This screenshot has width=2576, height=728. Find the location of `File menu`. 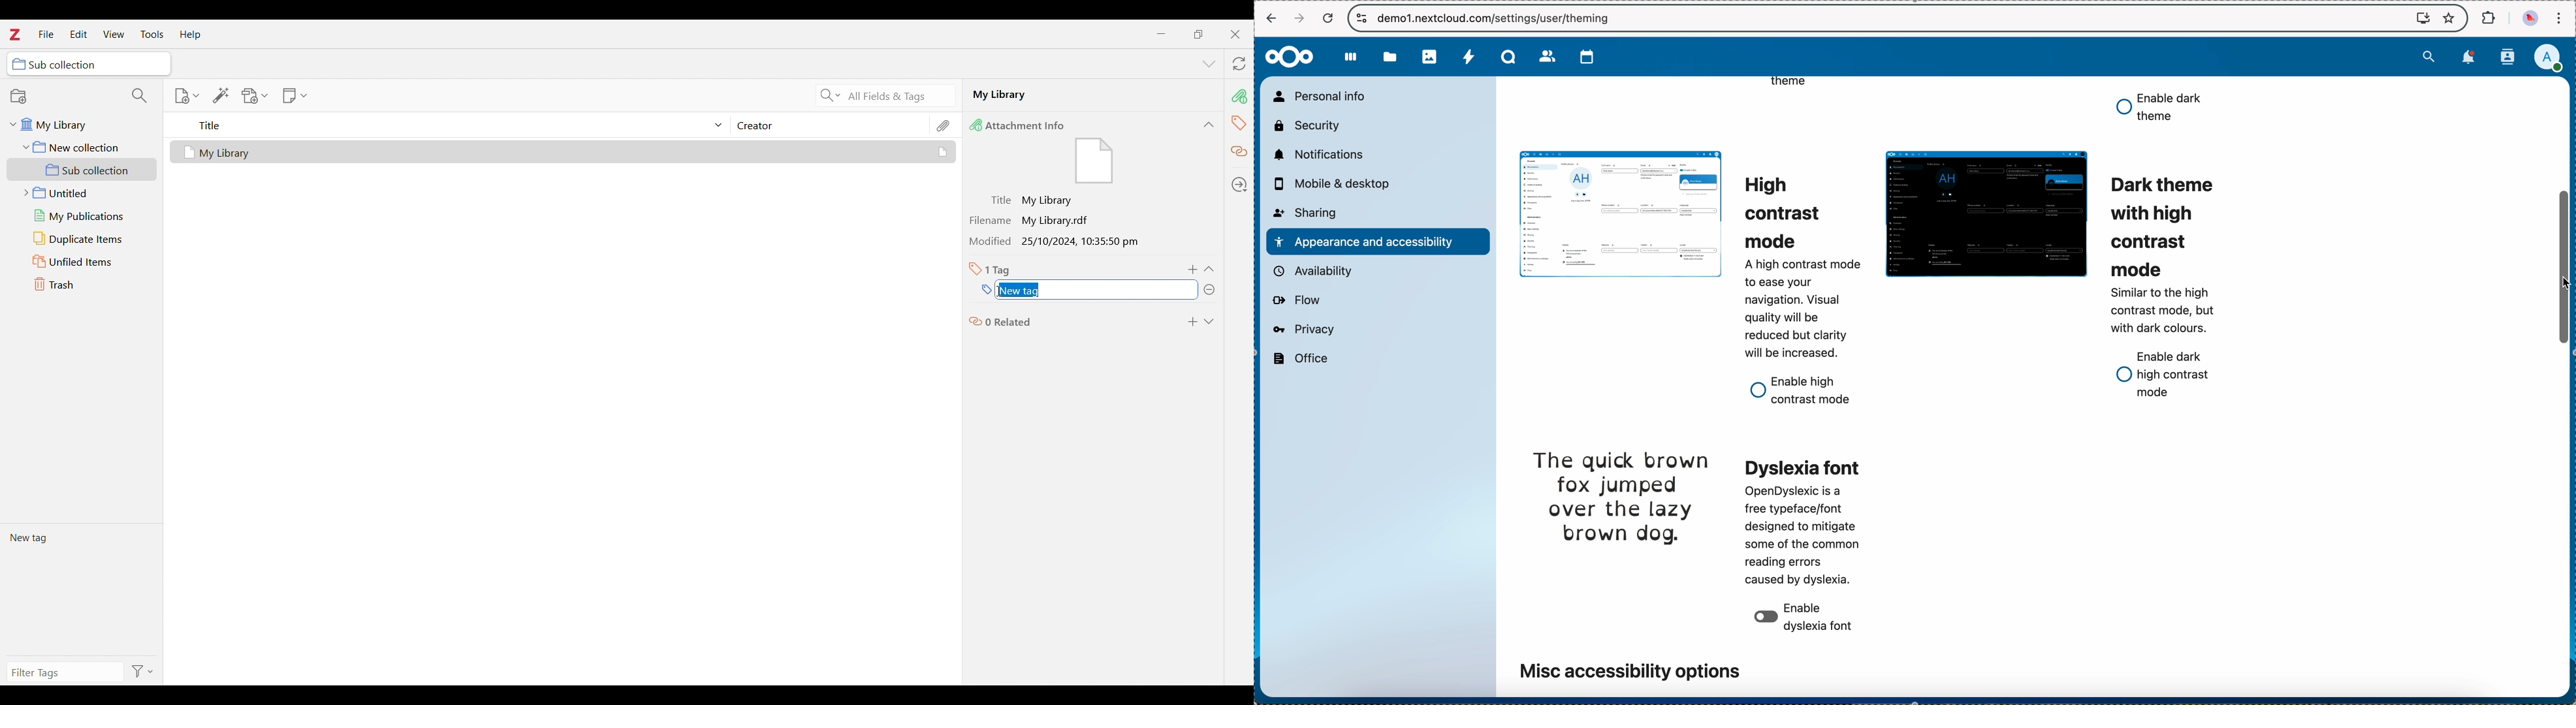

File menu is located at coordinates (46, 33).